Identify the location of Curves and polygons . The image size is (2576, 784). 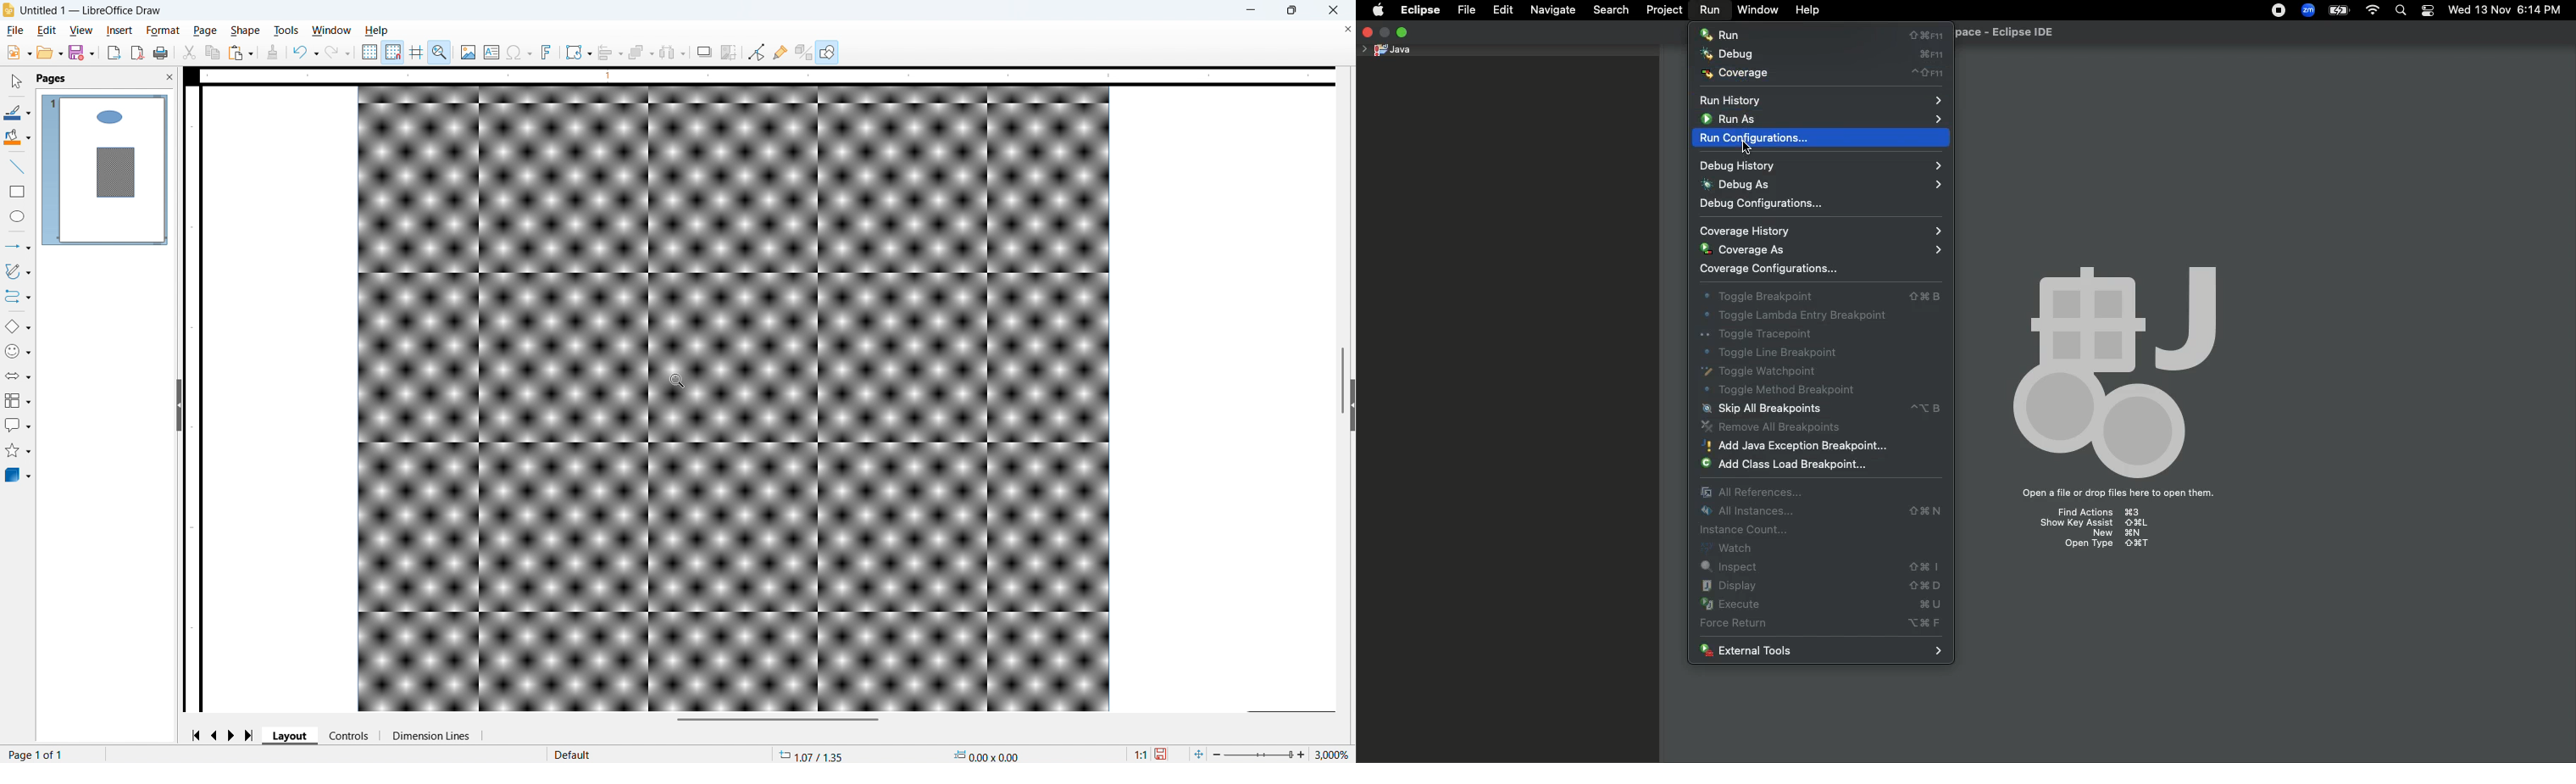
(18, 271).